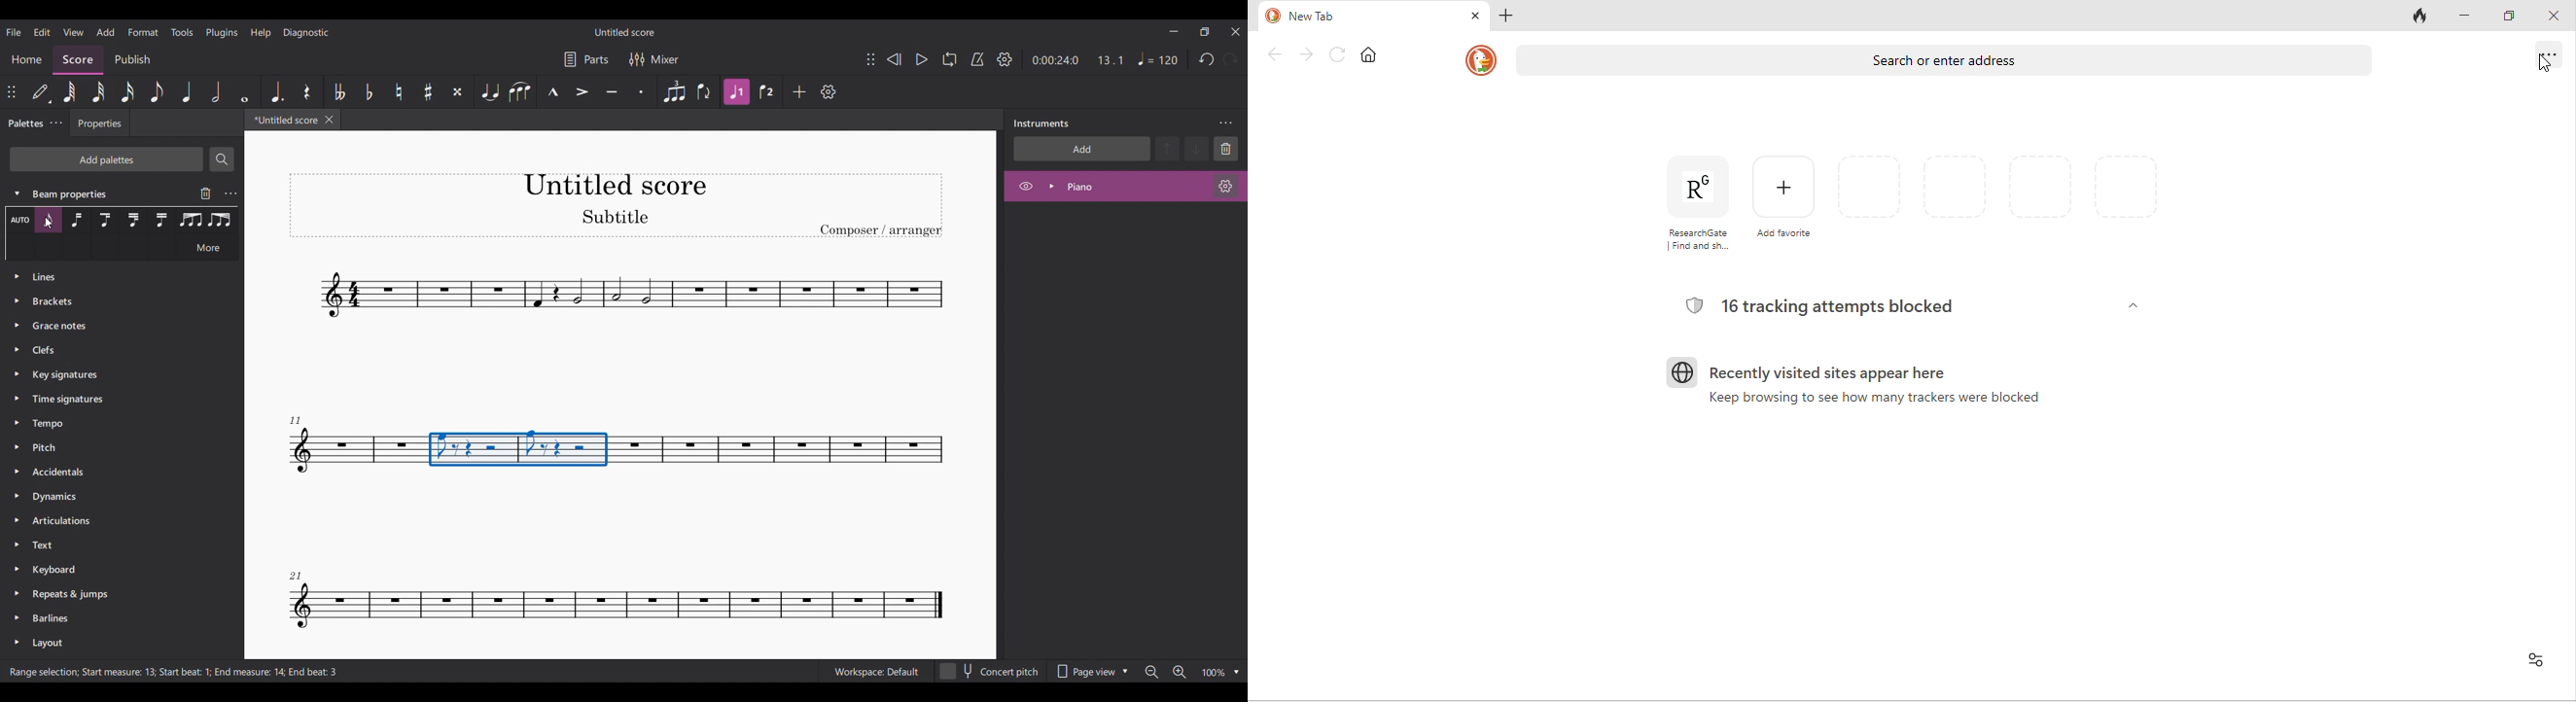 The width and height of the screenshot is (2576, 728). What do you see at coordinates (586, 59) in the screenshot?
I see `Manage parts` at bounding box center [586, 59].